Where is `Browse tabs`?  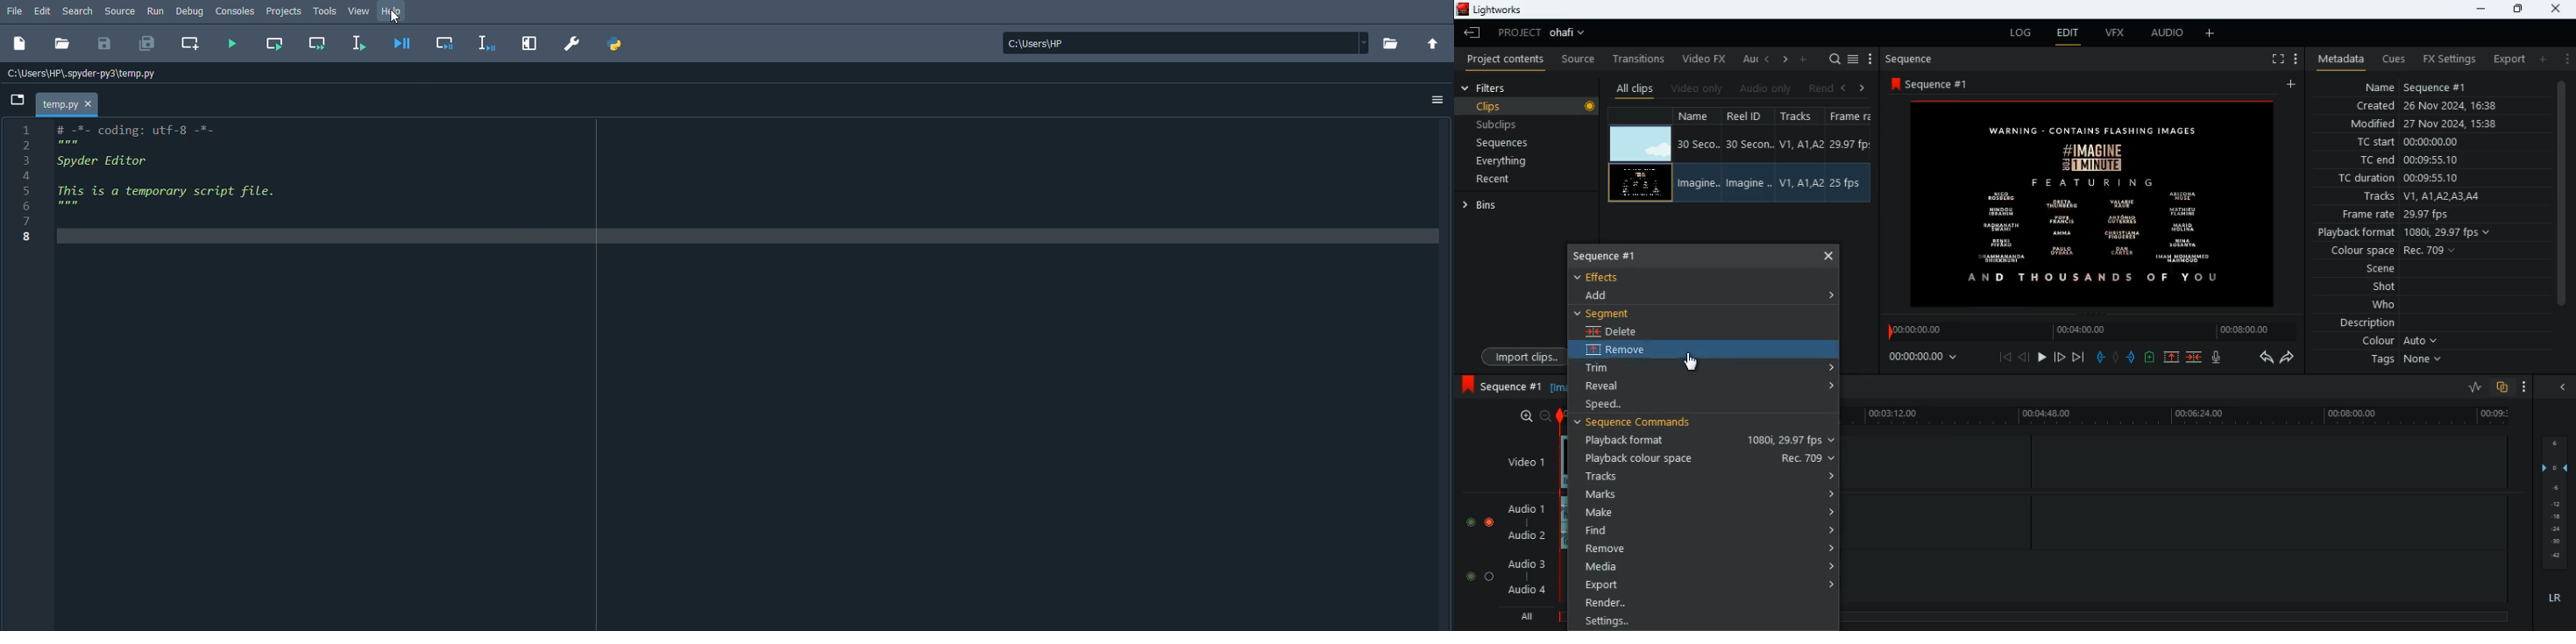 Browse tabs is located at coordinates (17, 100).